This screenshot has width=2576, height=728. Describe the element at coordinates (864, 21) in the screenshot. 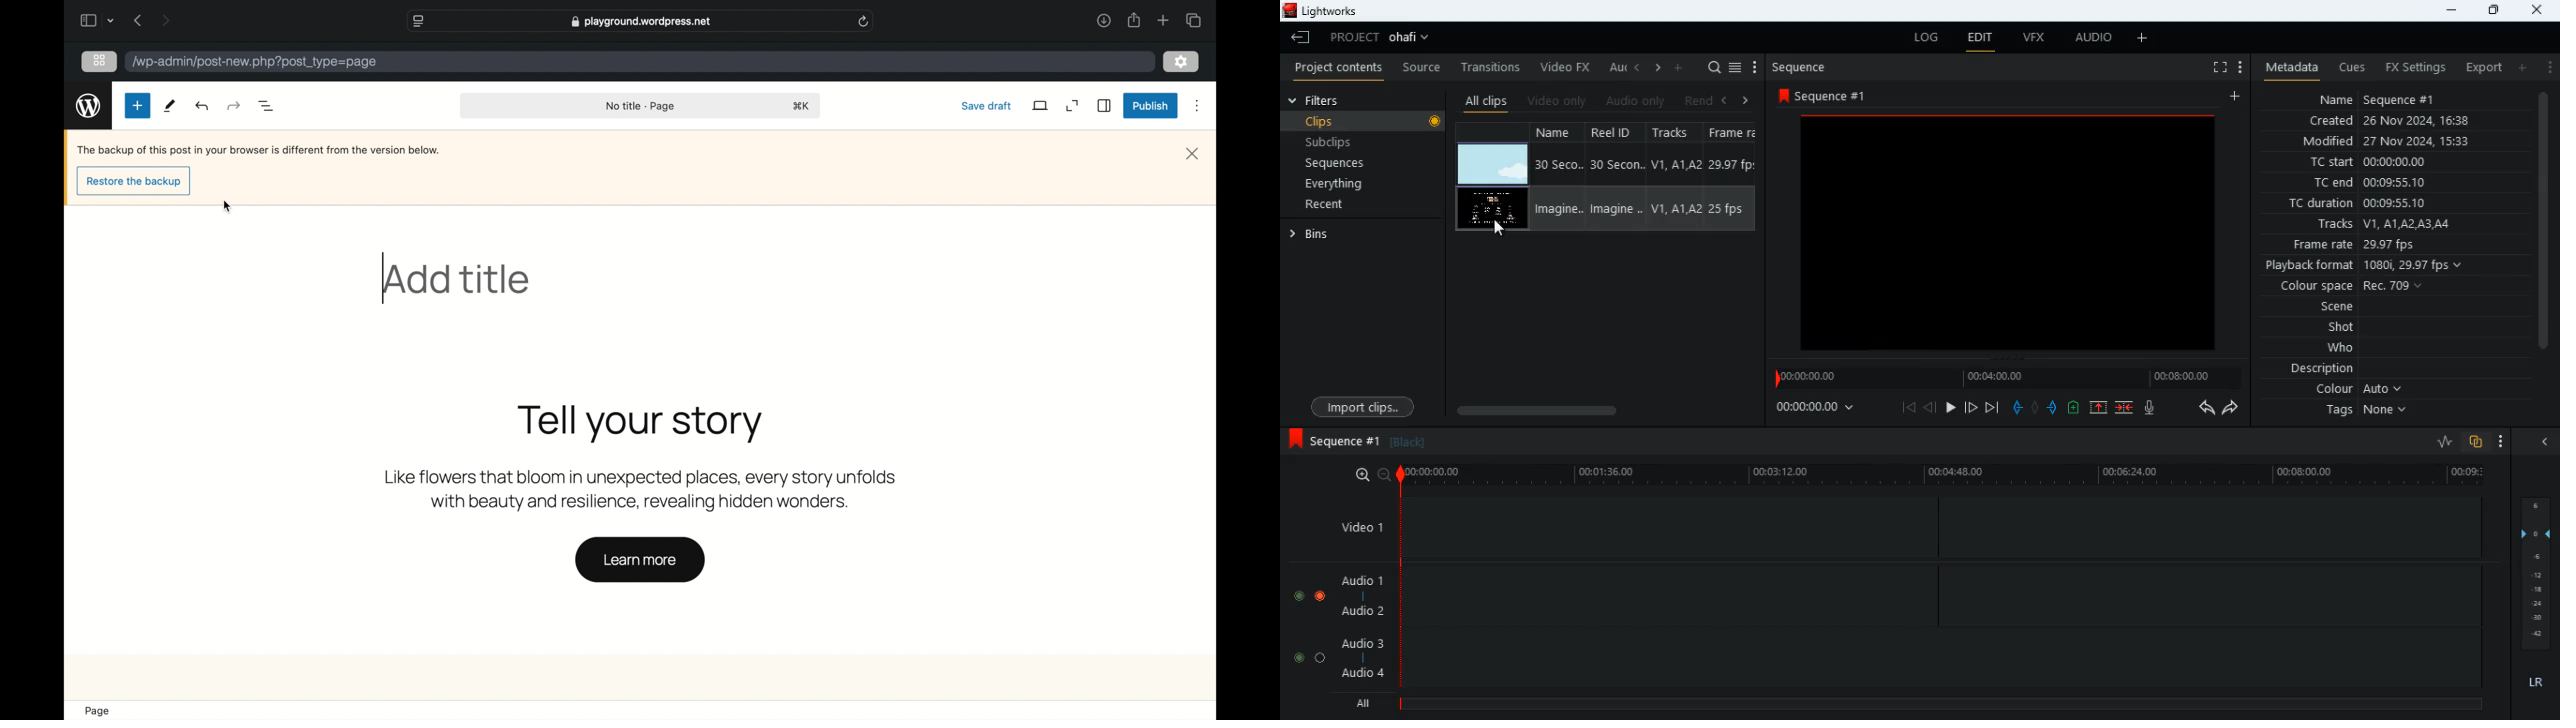

I see `refresh` at that location.